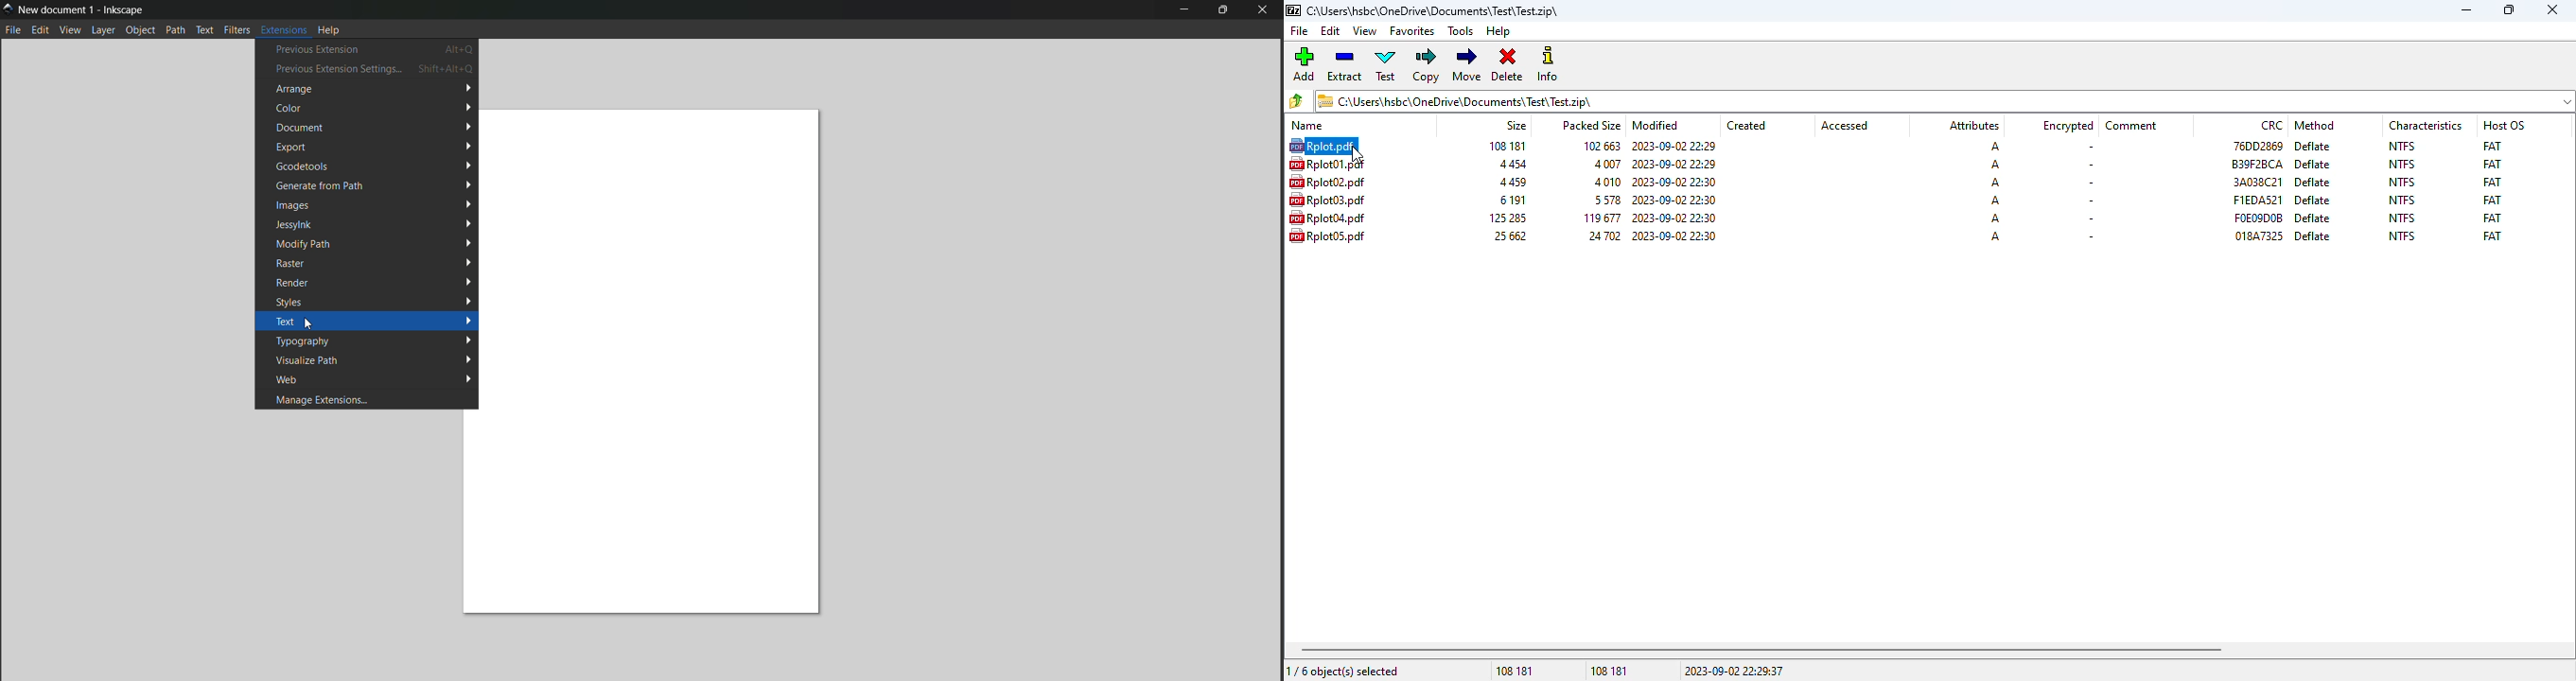  Describe the element at coordinates (2493, 200) in the screenshot. I see `FAT` at that location.